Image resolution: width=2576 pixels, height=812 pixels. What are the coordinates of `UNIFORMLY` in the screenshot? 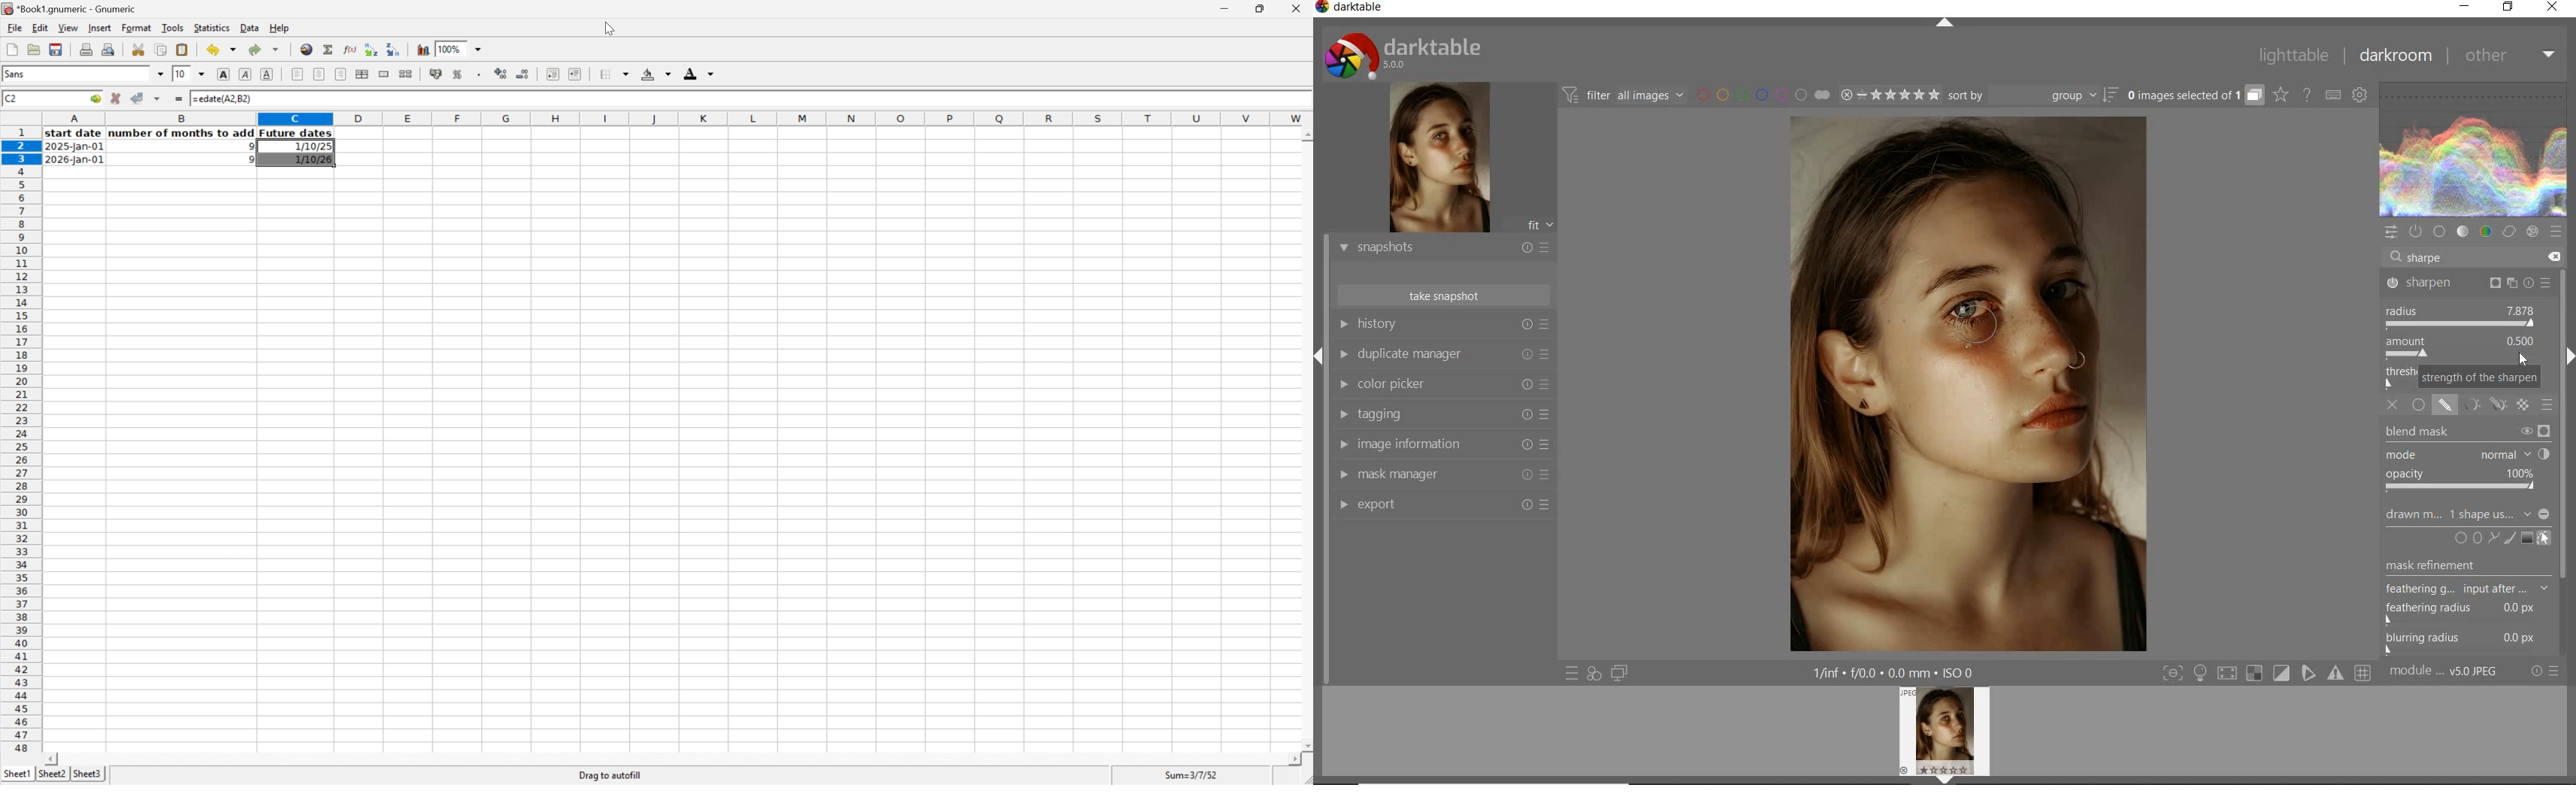 It's located at (2420, 409).